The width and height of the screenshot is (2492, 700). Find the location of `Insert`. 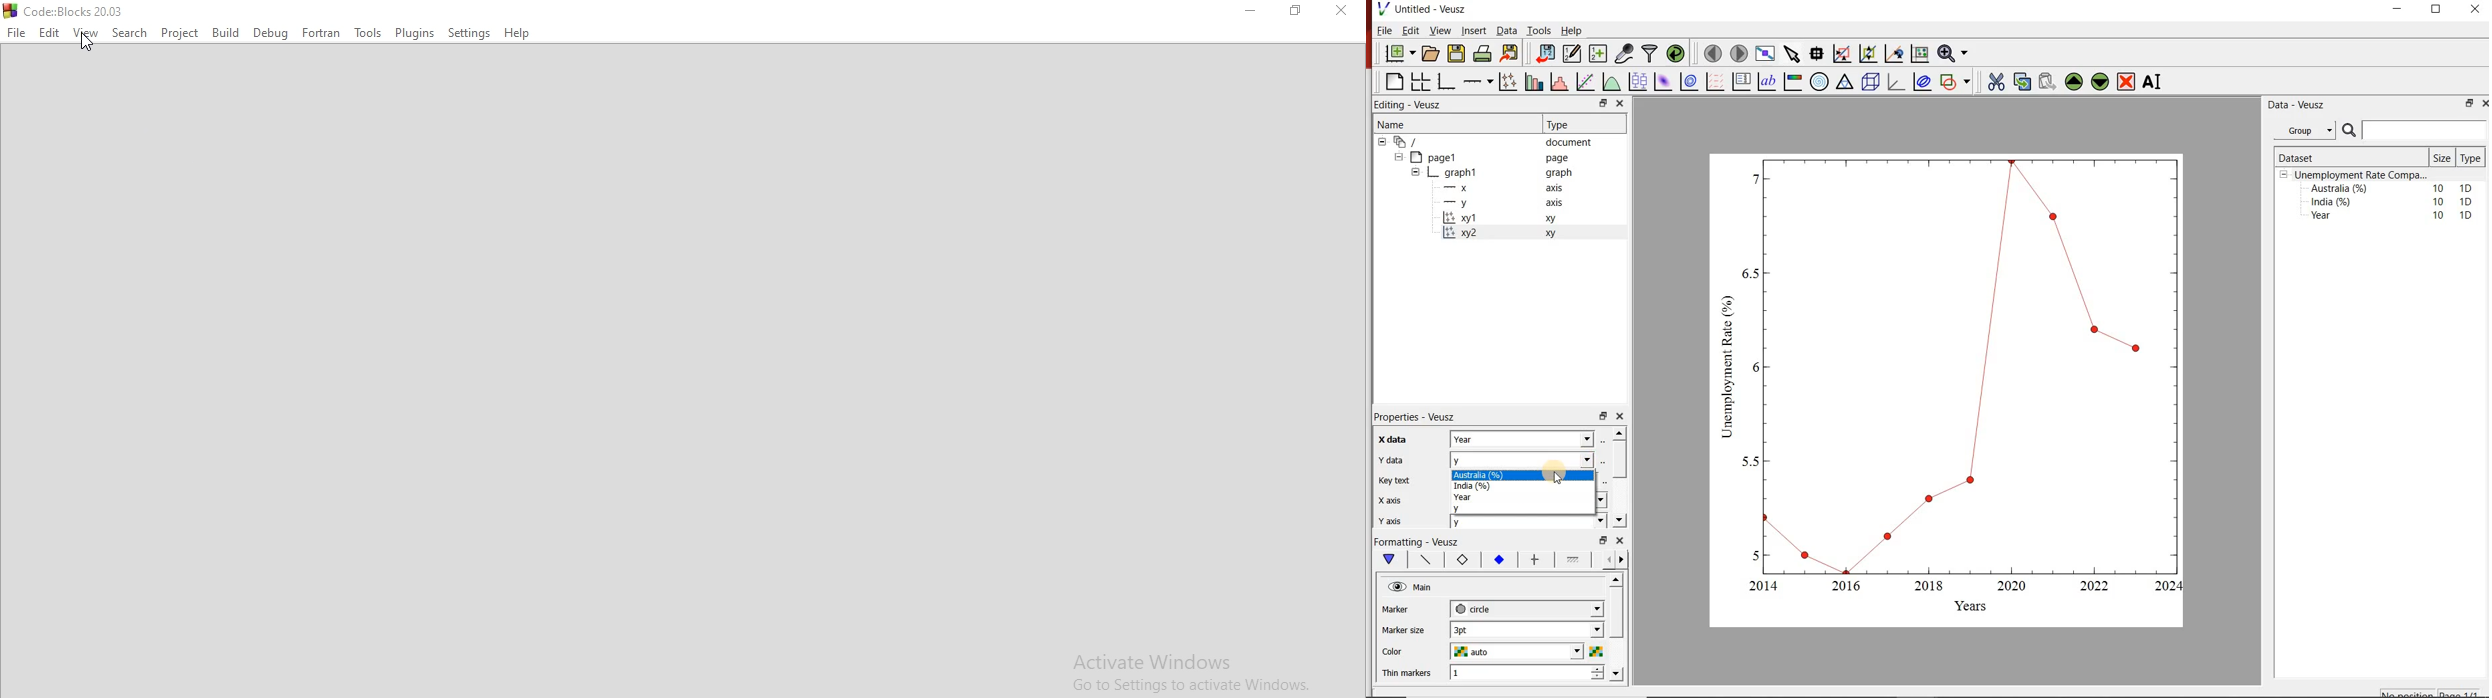

Insert is located at coordinates (1473, 30).